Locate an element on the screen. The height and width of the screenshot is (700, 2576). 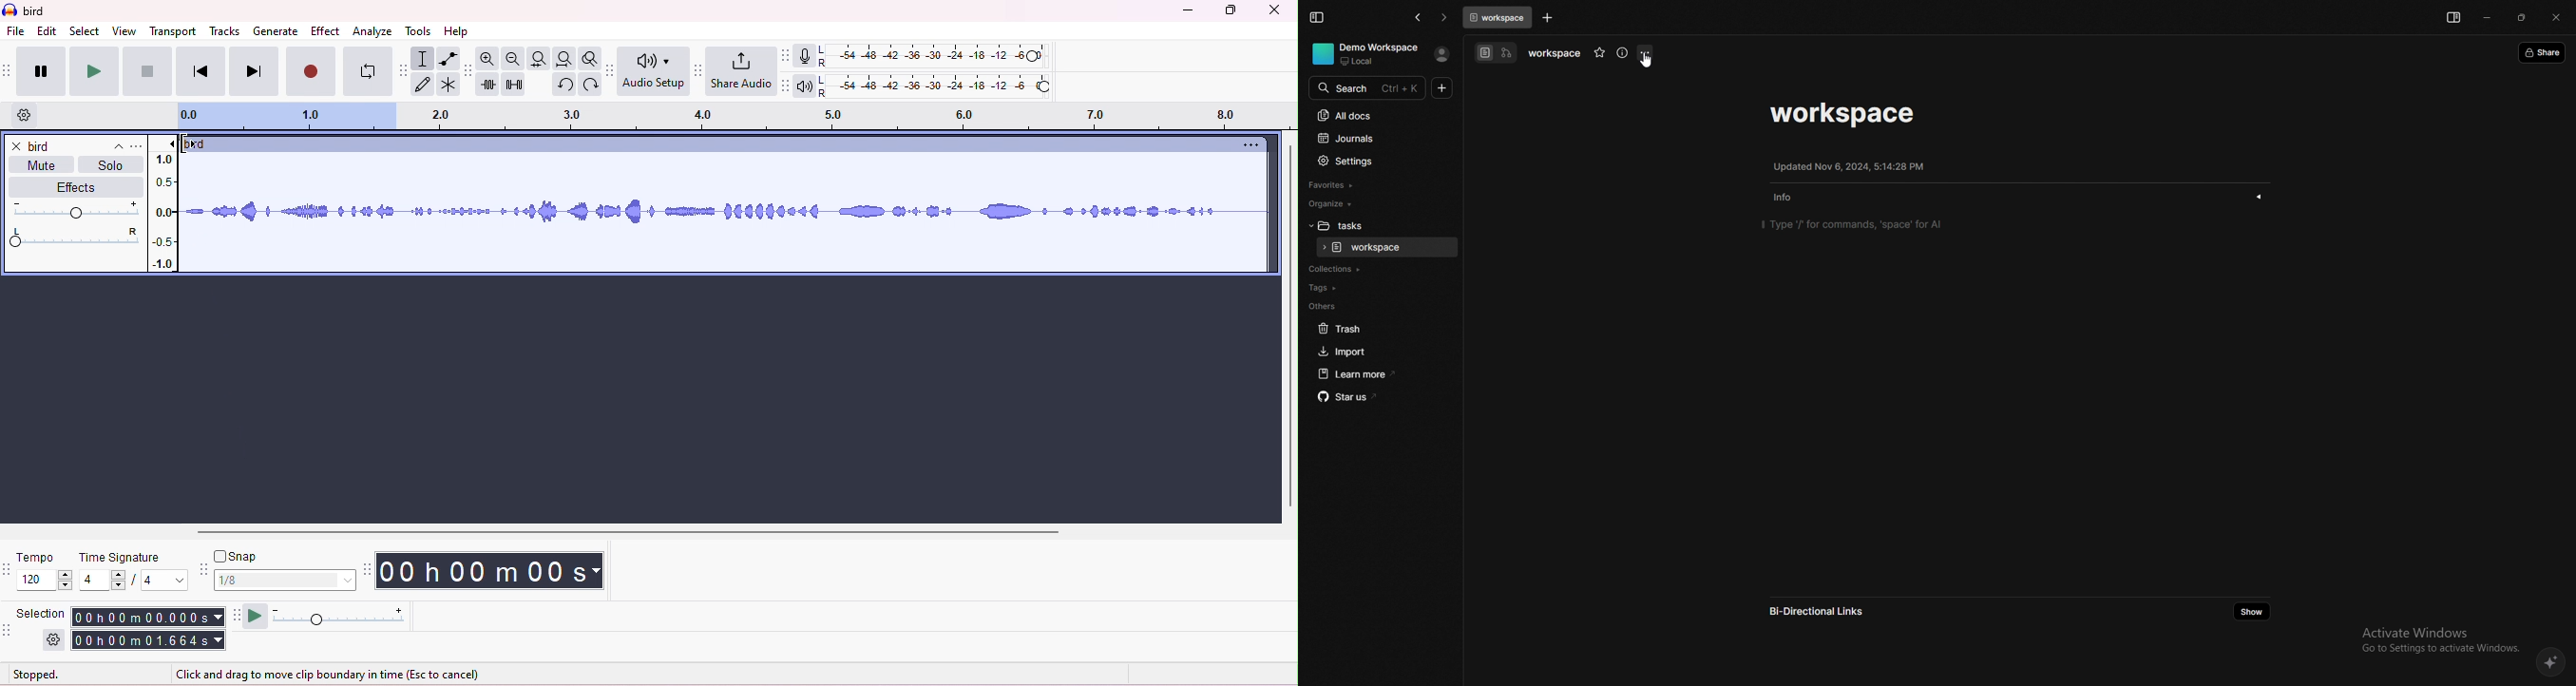
effect is located at coordinates (325, 30).